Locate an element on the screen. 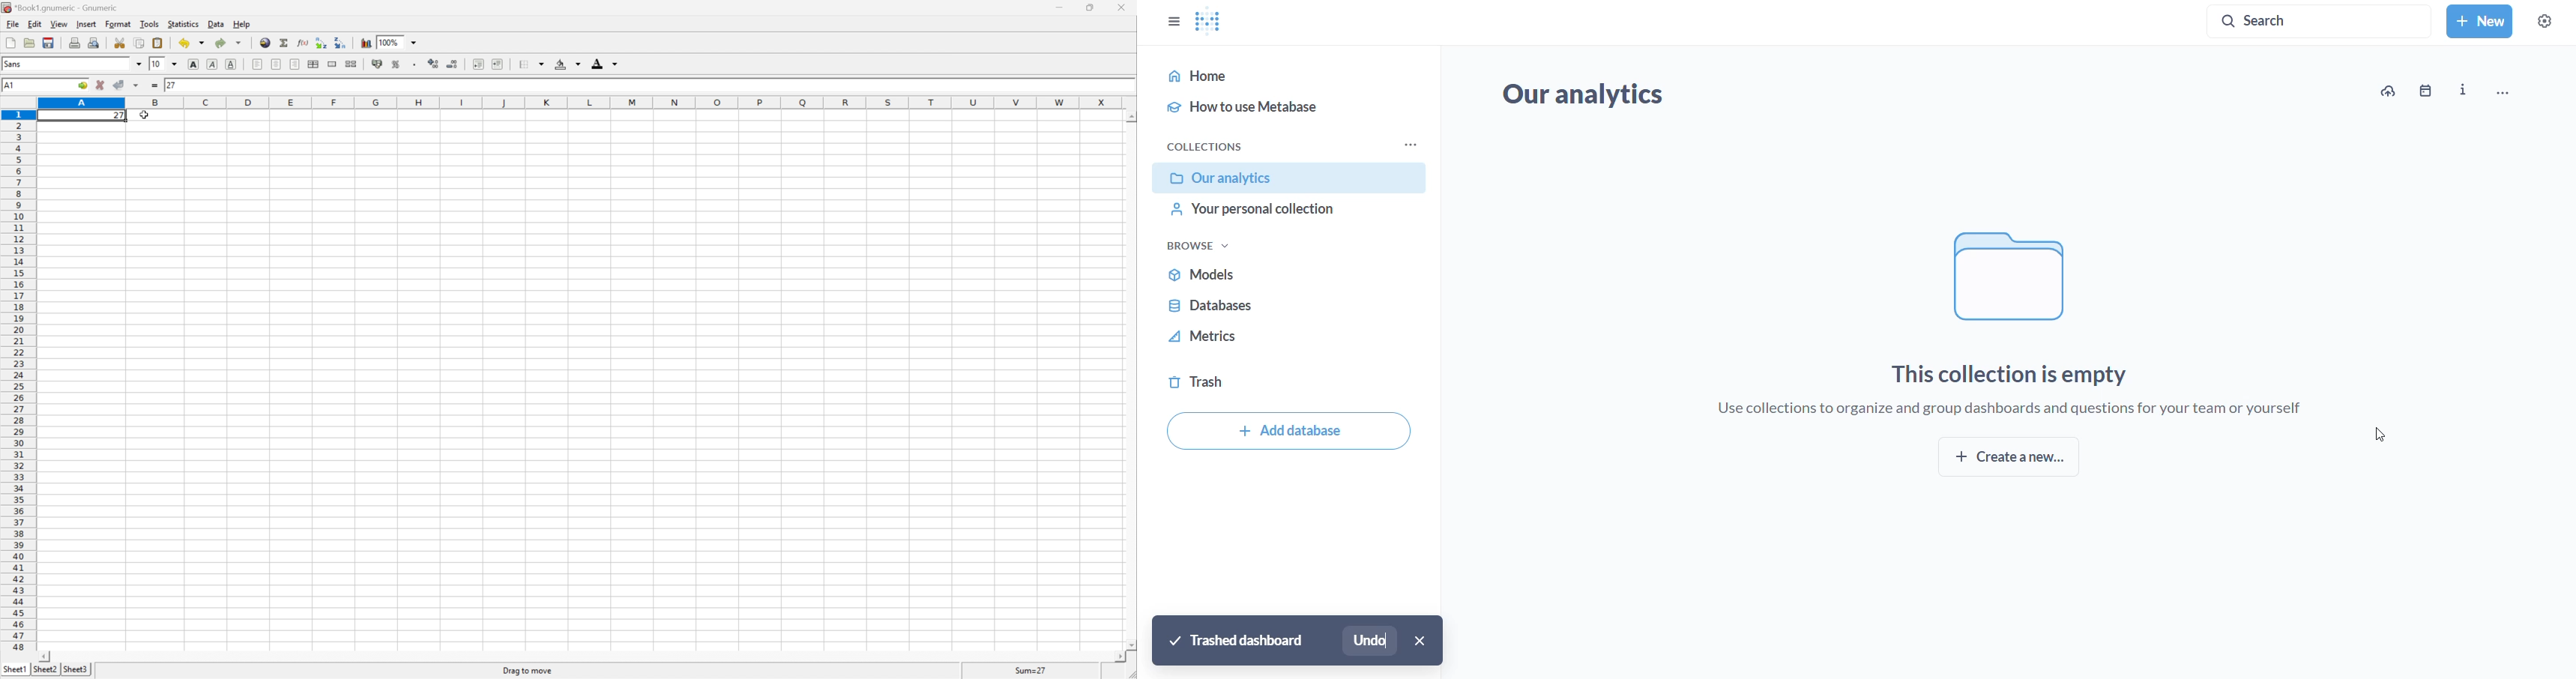 The height and width of the screenshot is (700, 2576). Center horizontally across selection is located at coordinates (313, 64).